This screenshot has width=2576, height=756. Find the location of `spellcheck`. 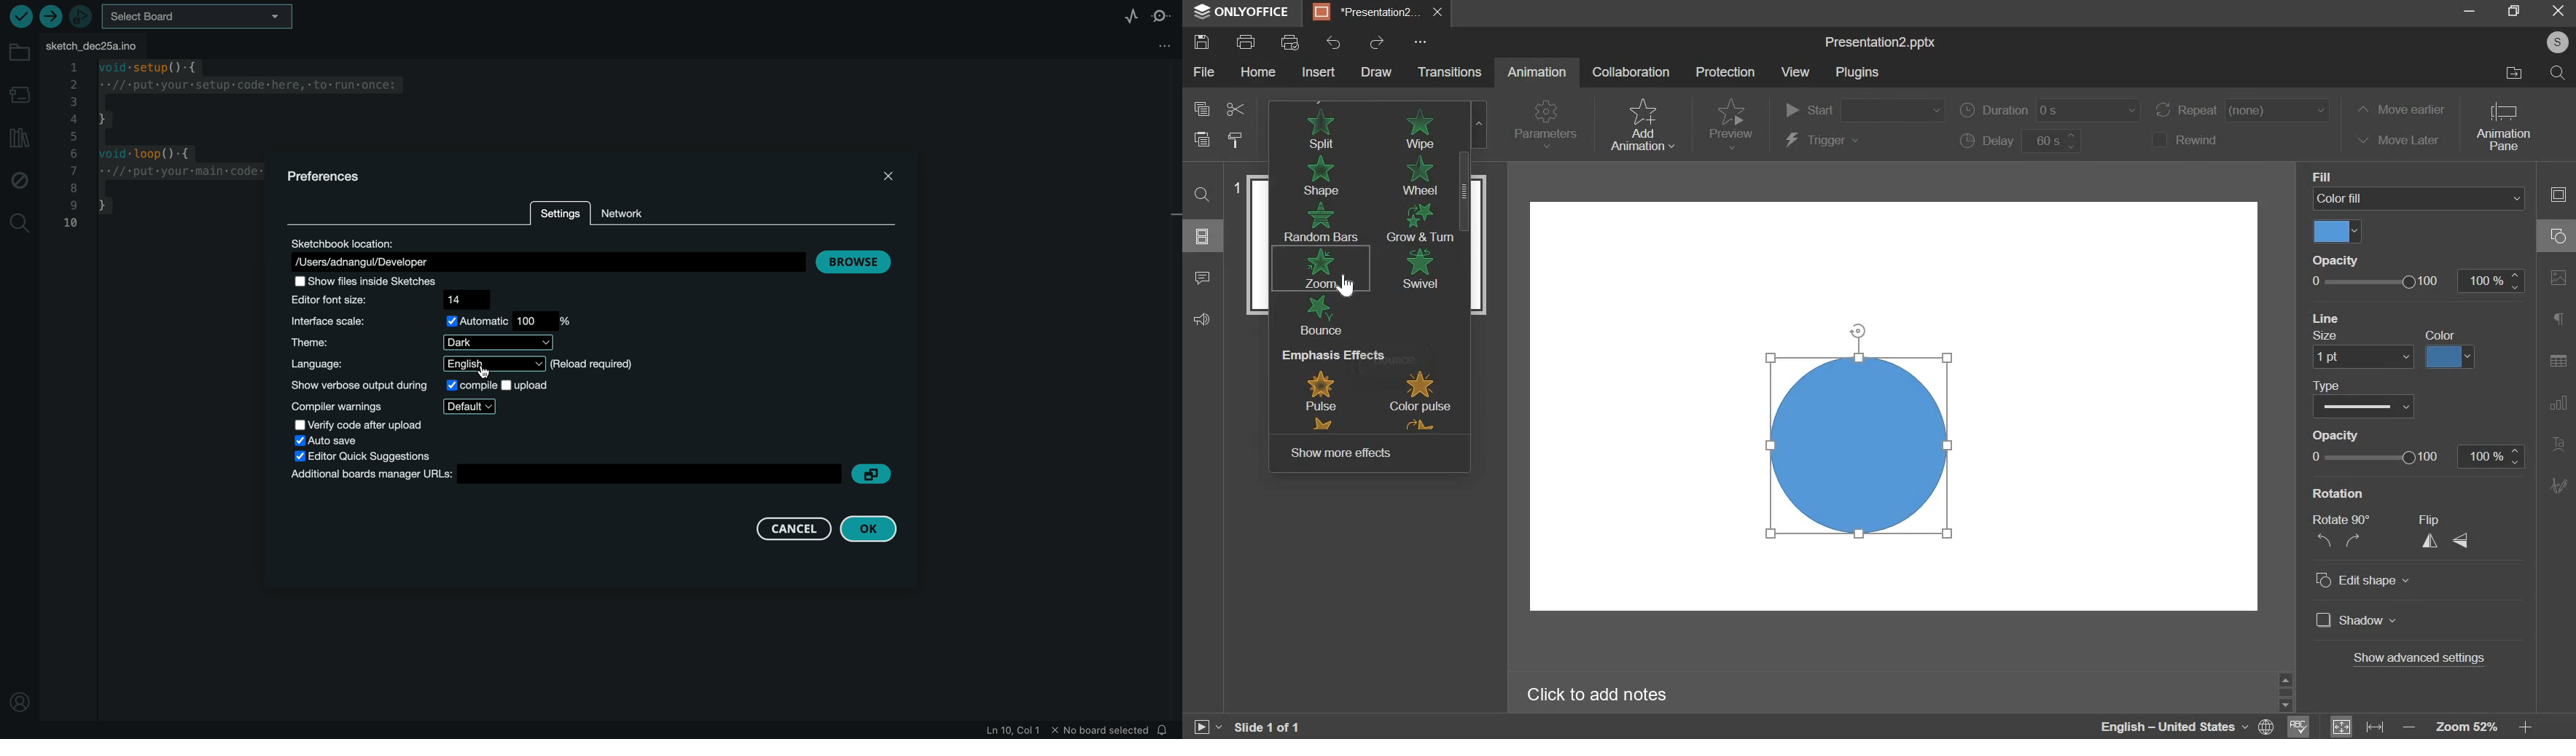

spellcheck is located at coordinates (2300, 724).